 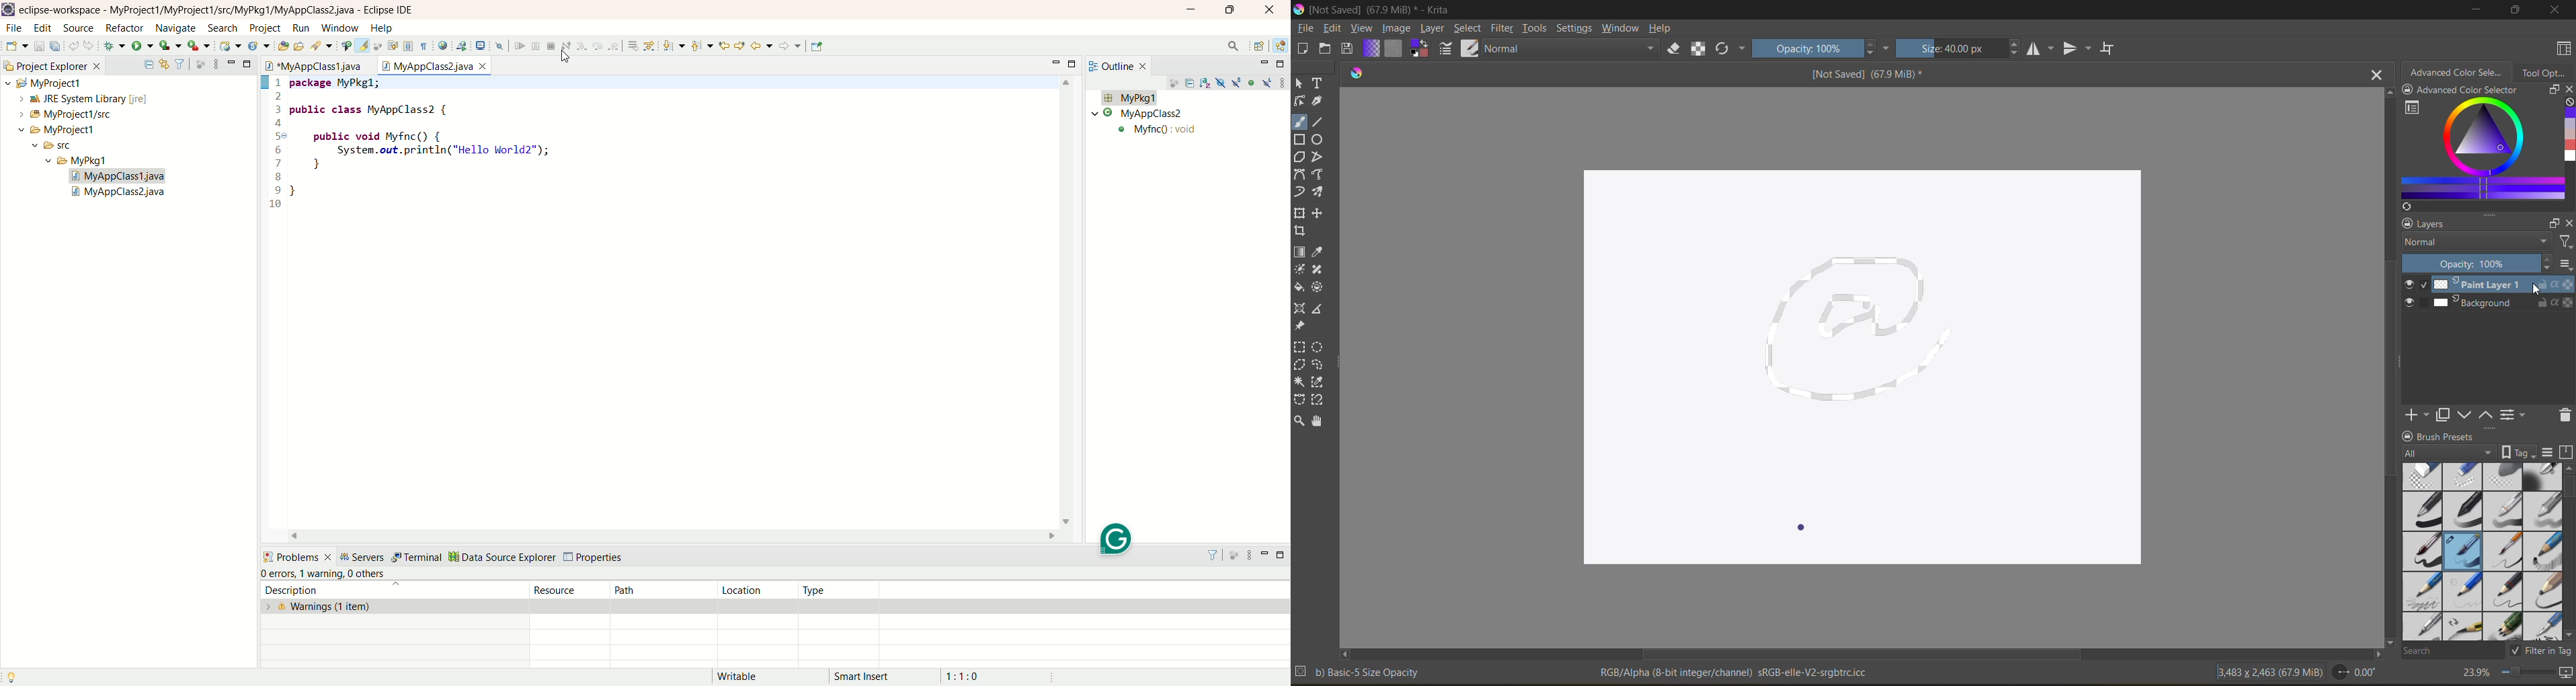 I want to click on open web browser, so click(x=442, y=46).